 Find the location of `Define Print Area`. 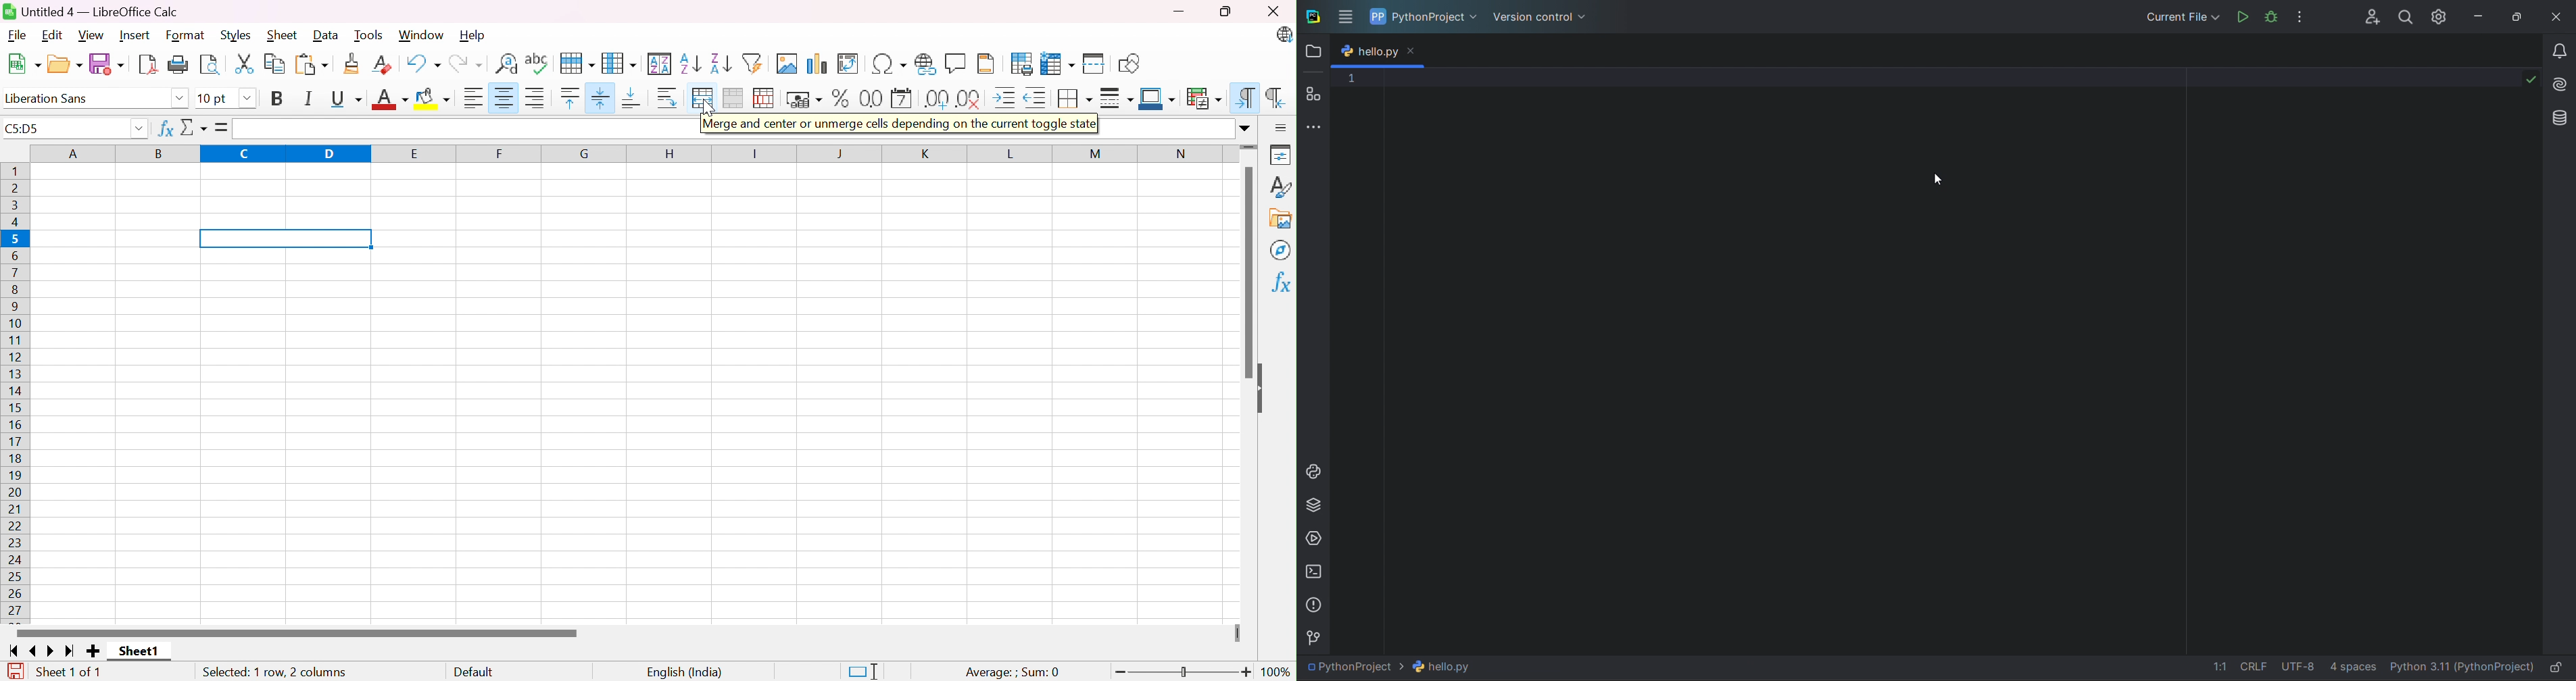

Define Print Area is located at coordinates (1021, 64).